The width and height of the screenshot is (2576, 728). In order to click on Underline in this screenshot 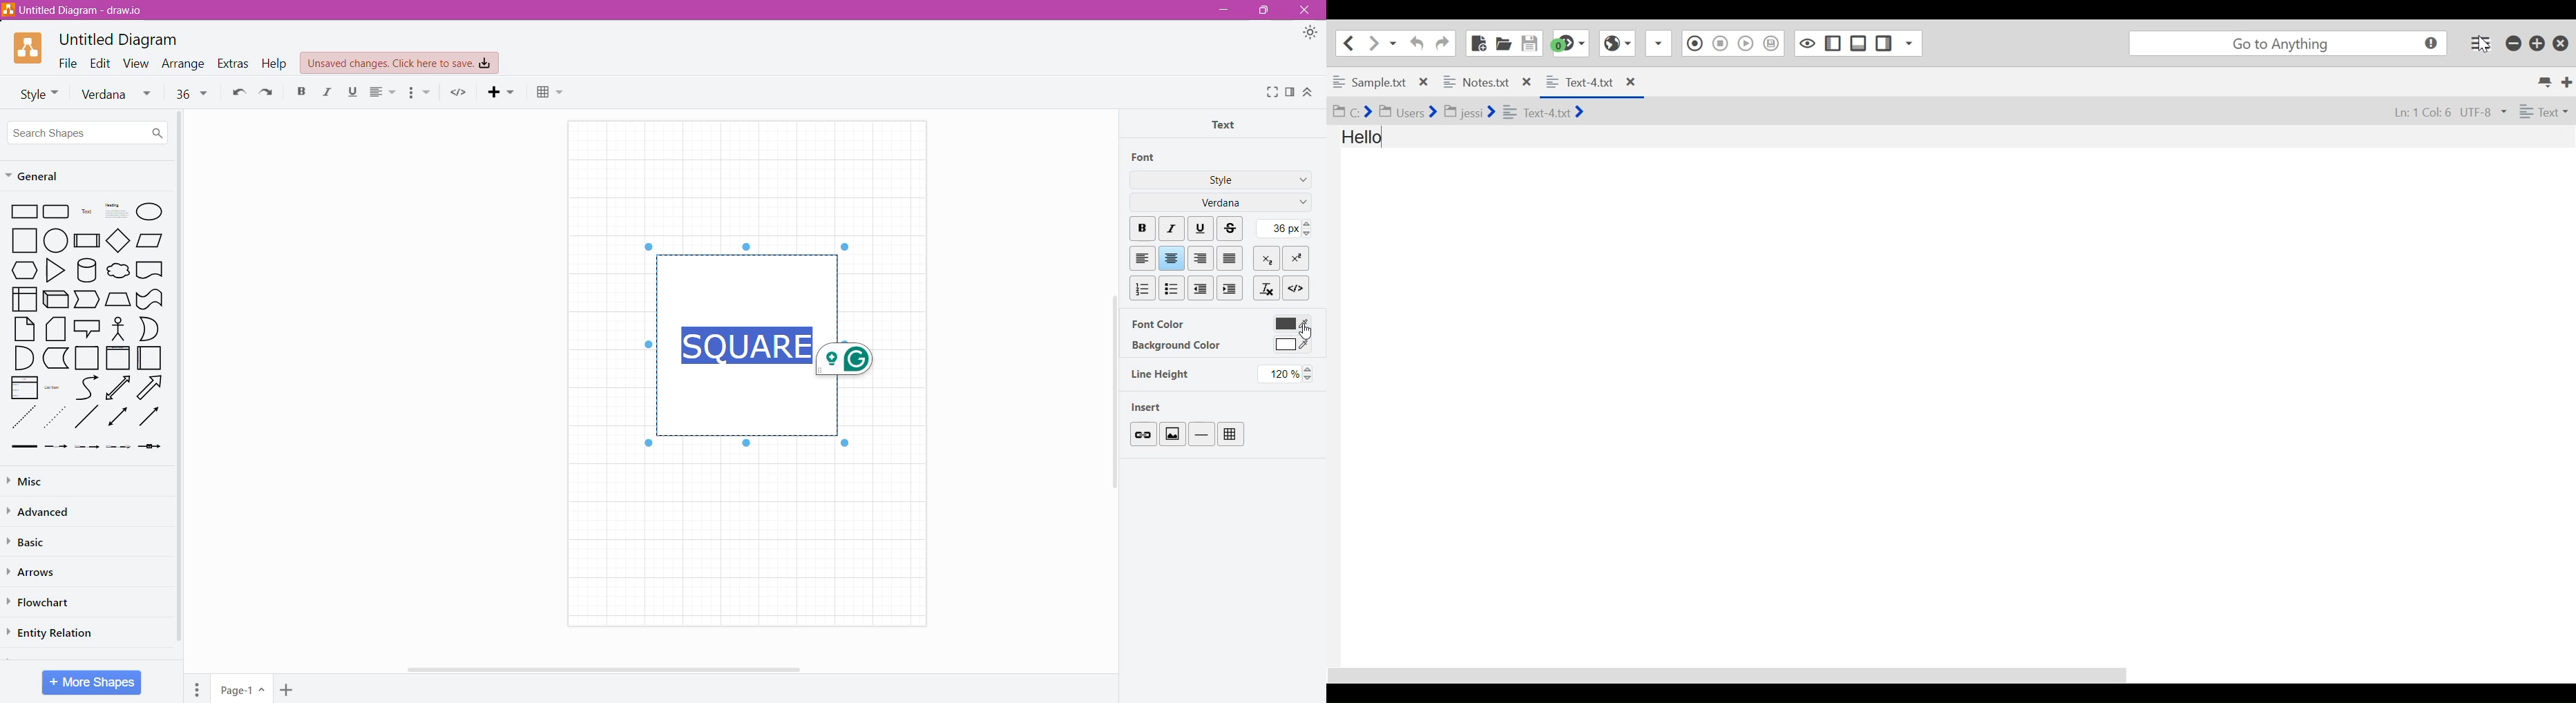, I will do `click(1201, 227)`.